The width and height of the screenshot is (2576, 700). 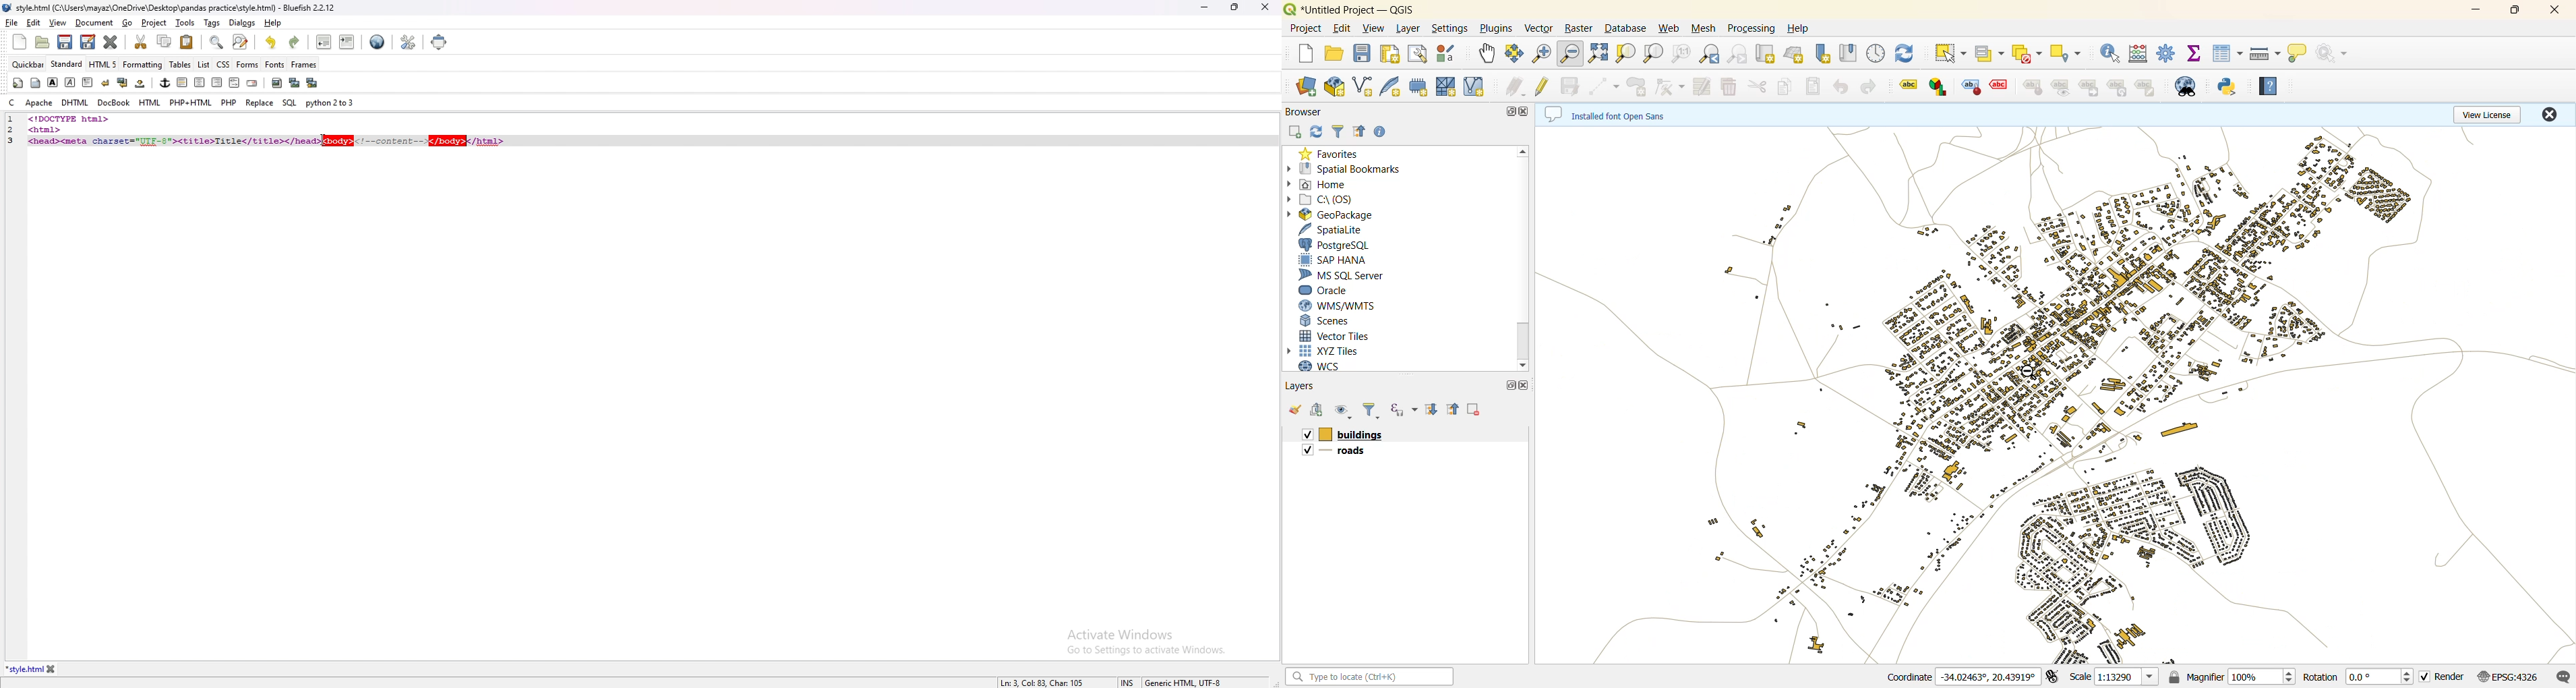 I want to click on layer, so click(x=1410, y=28).